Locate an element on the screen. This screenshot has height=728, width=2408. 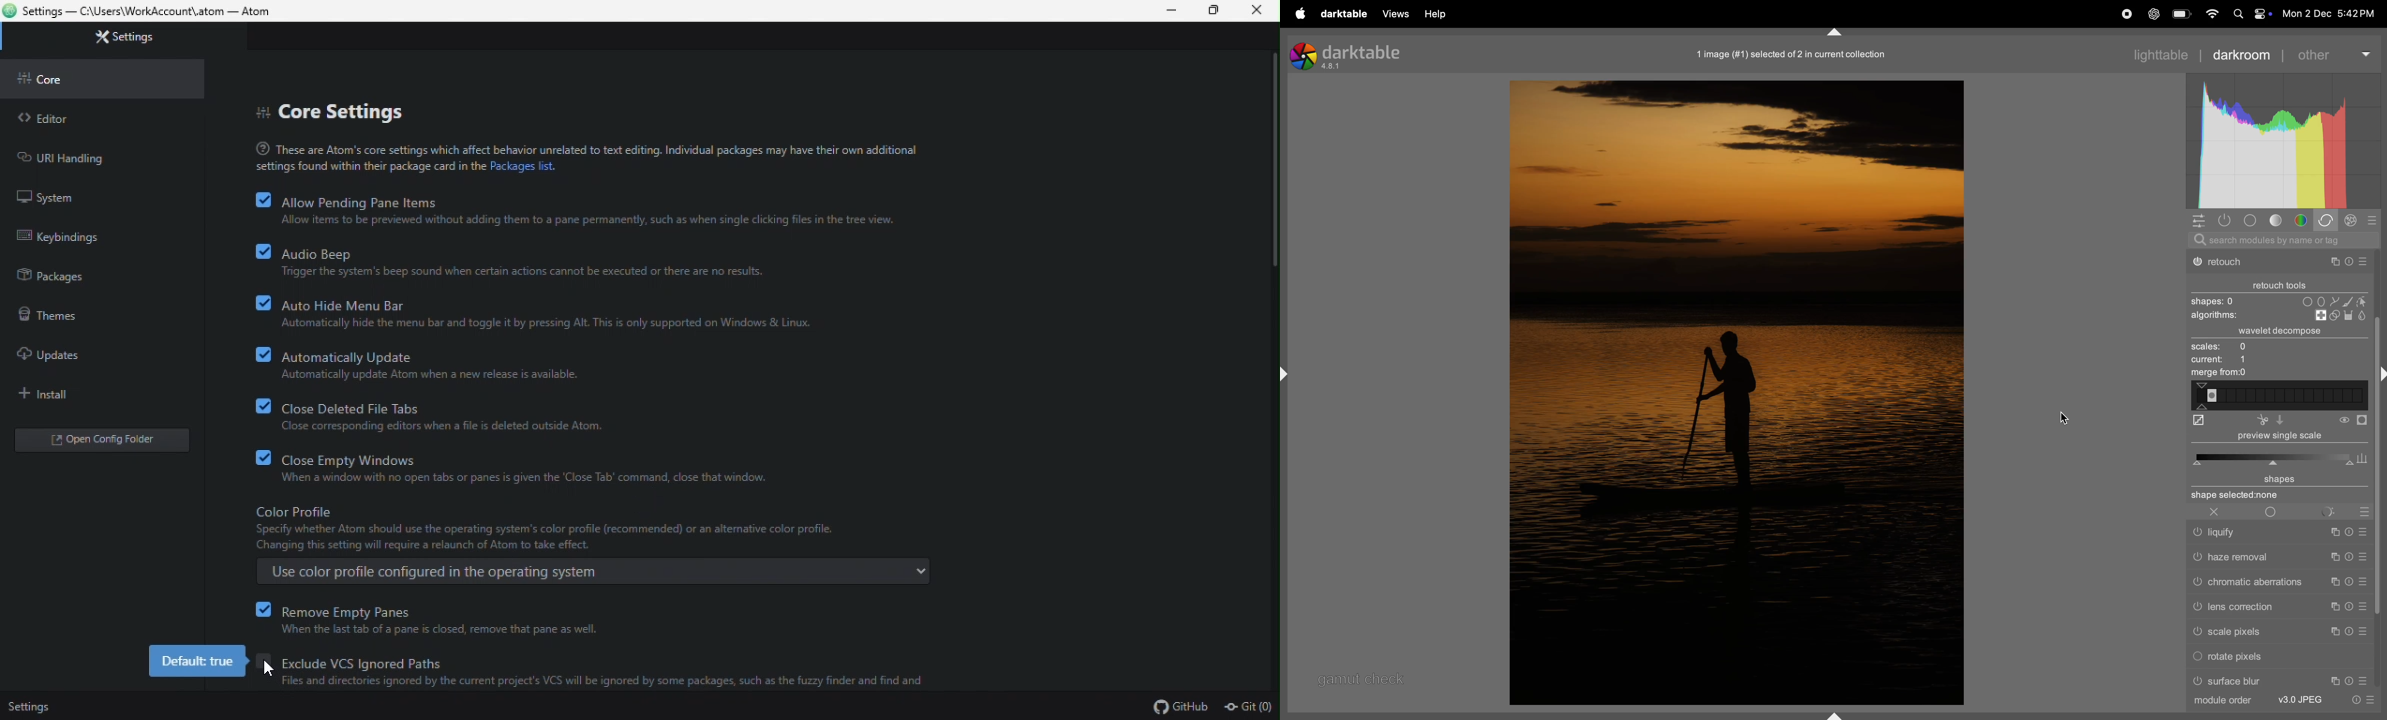
retouch tools is located at coordinates (2282, 283).